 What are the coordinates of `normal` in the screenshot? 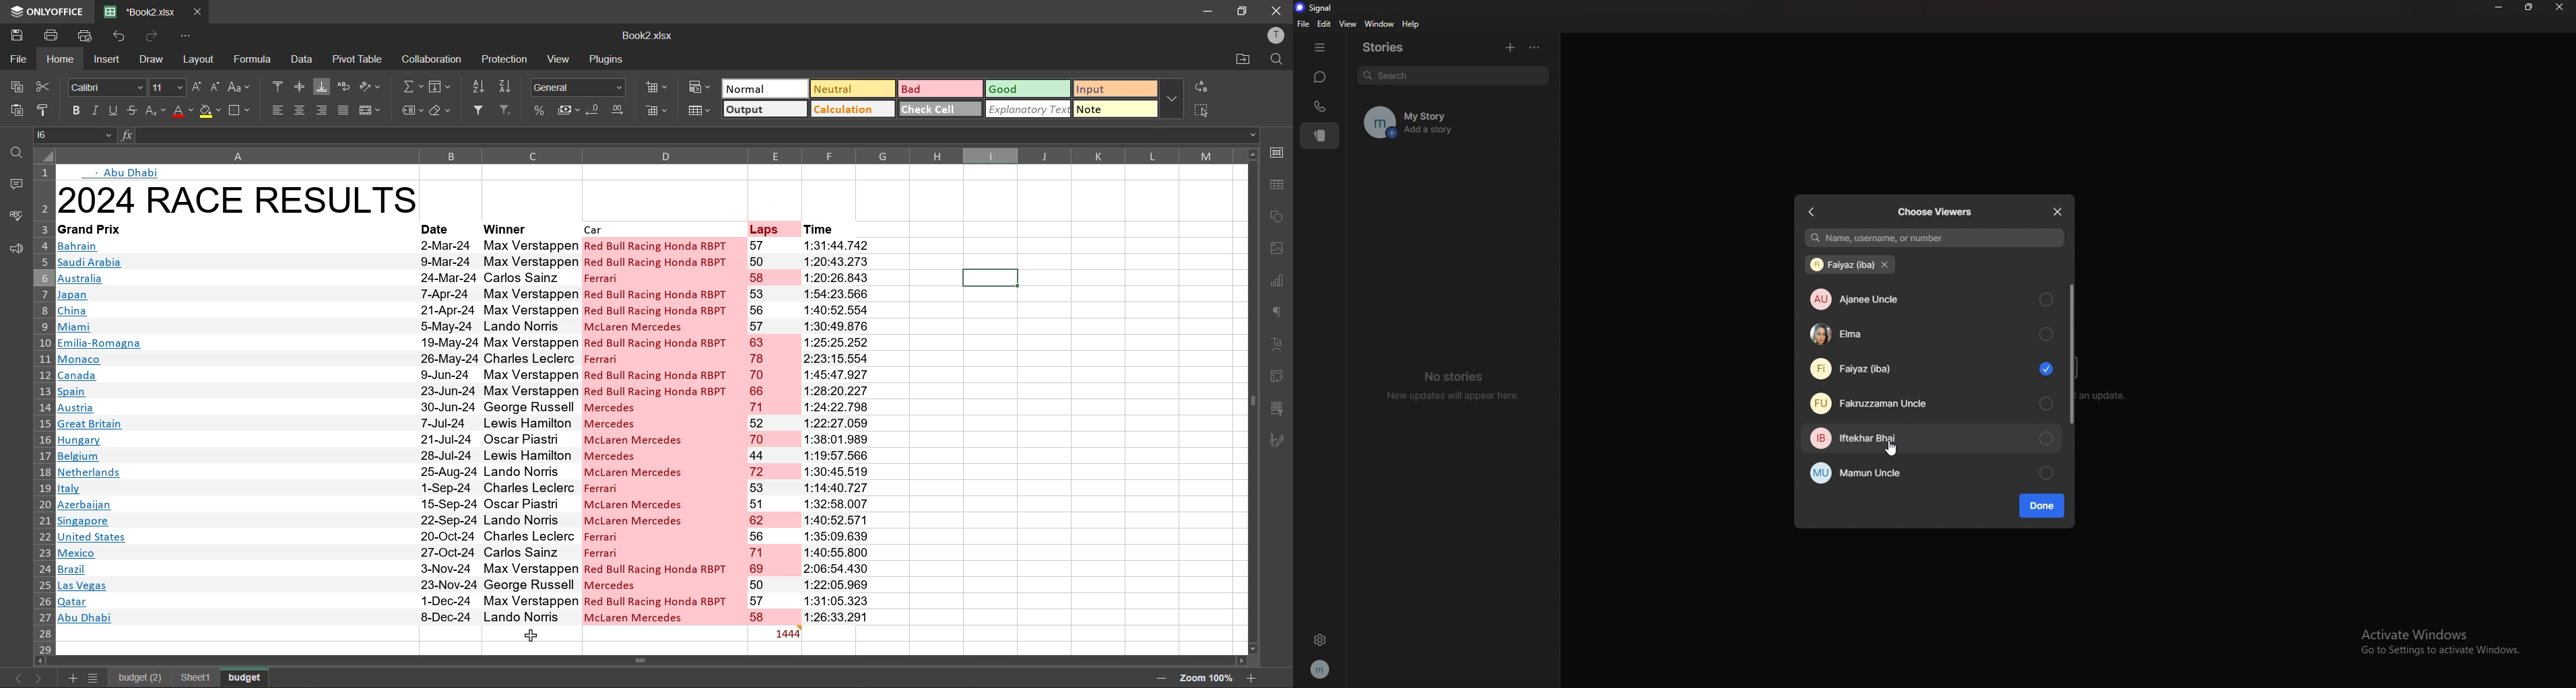 It's located at (763, 88).